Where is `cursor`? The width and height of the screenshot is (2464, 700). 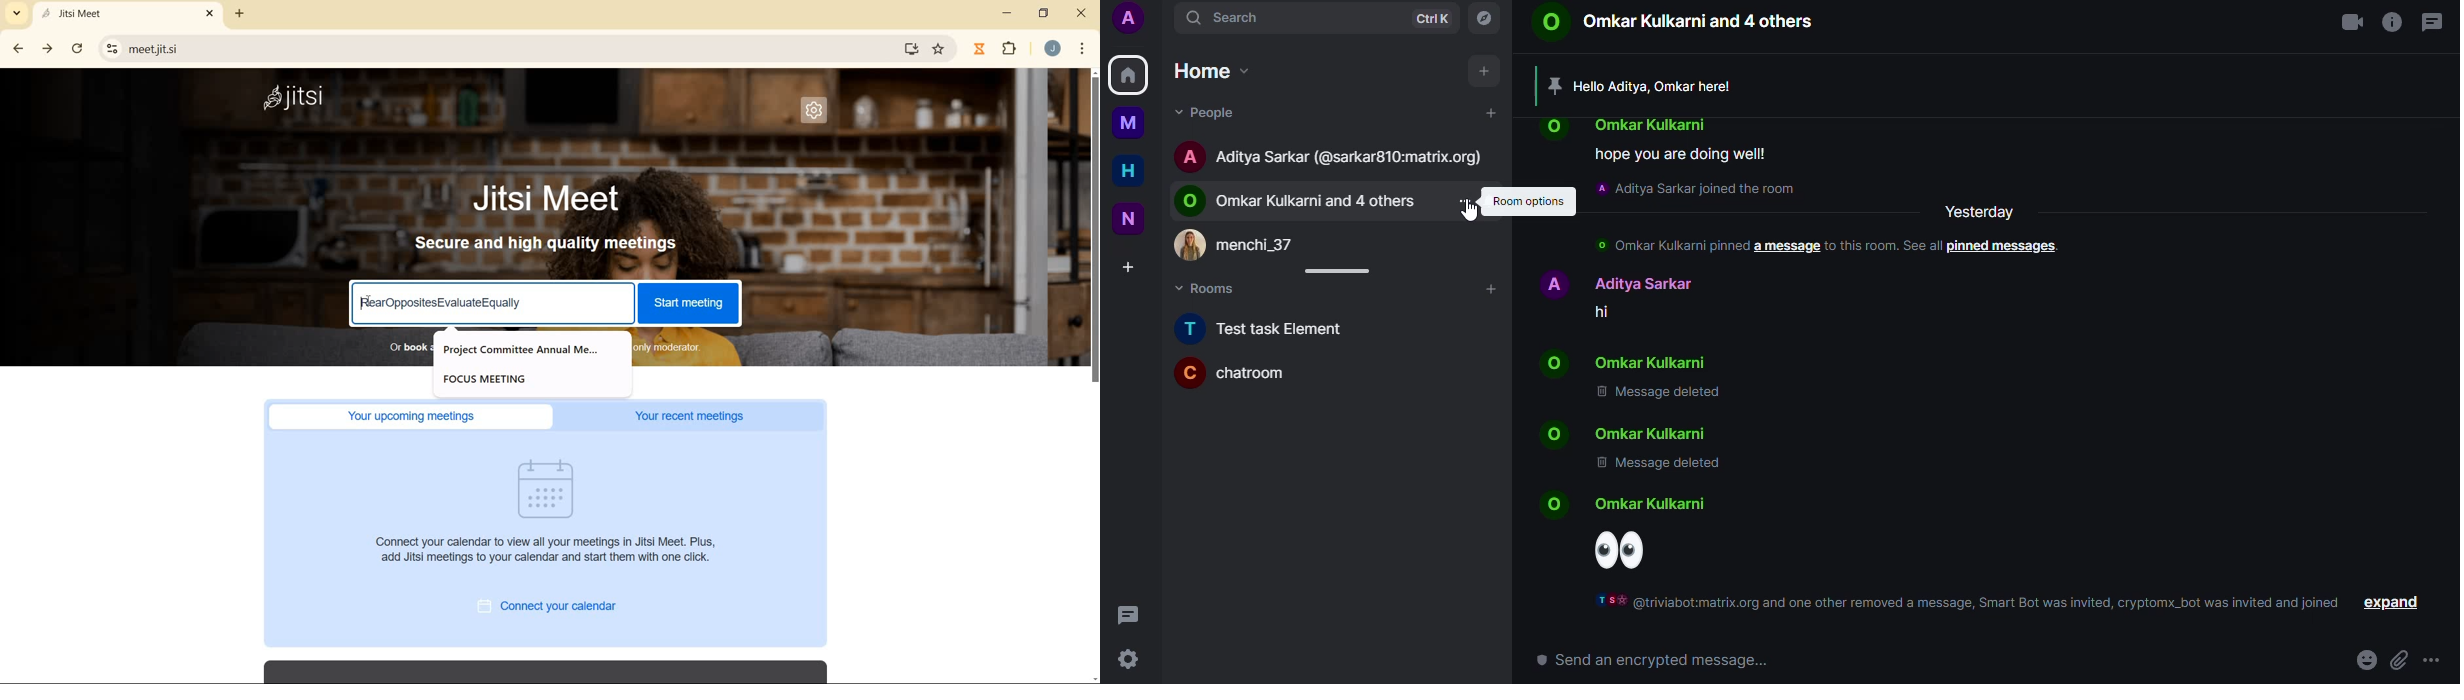
cursor is located at coordinates (1472, 214).